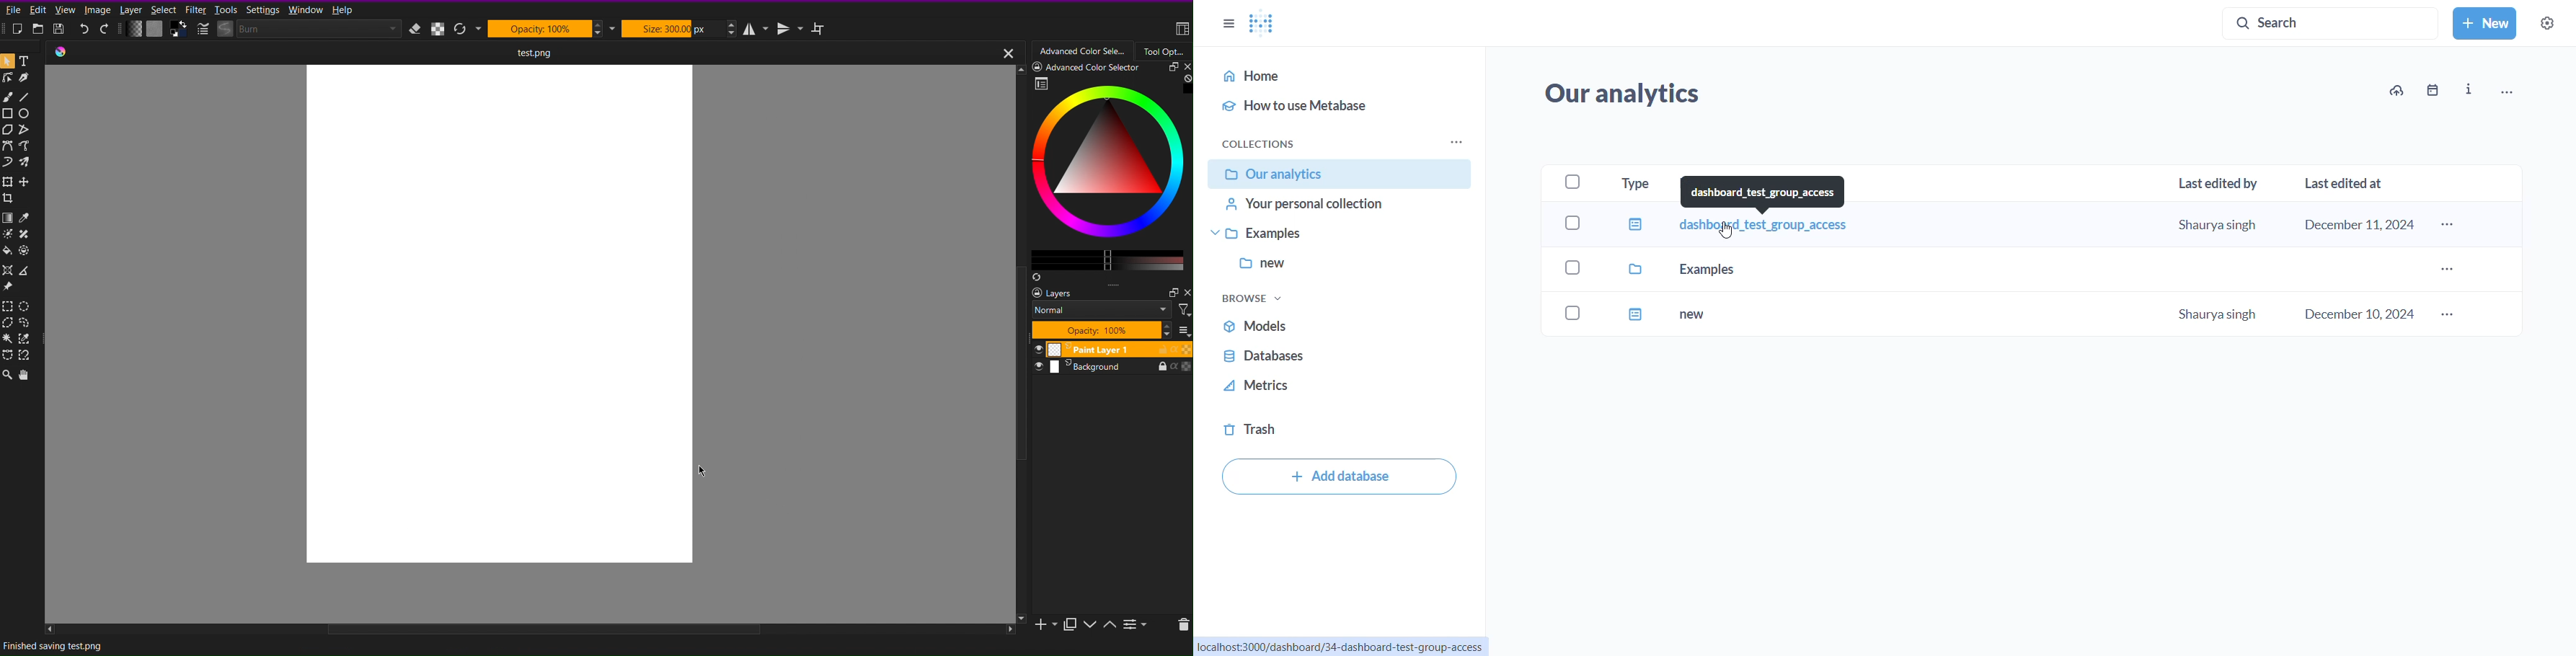  What do you see at coordinates (1333, 270) in the screenshot?
I see `new` at bounding box center [1333, 270].